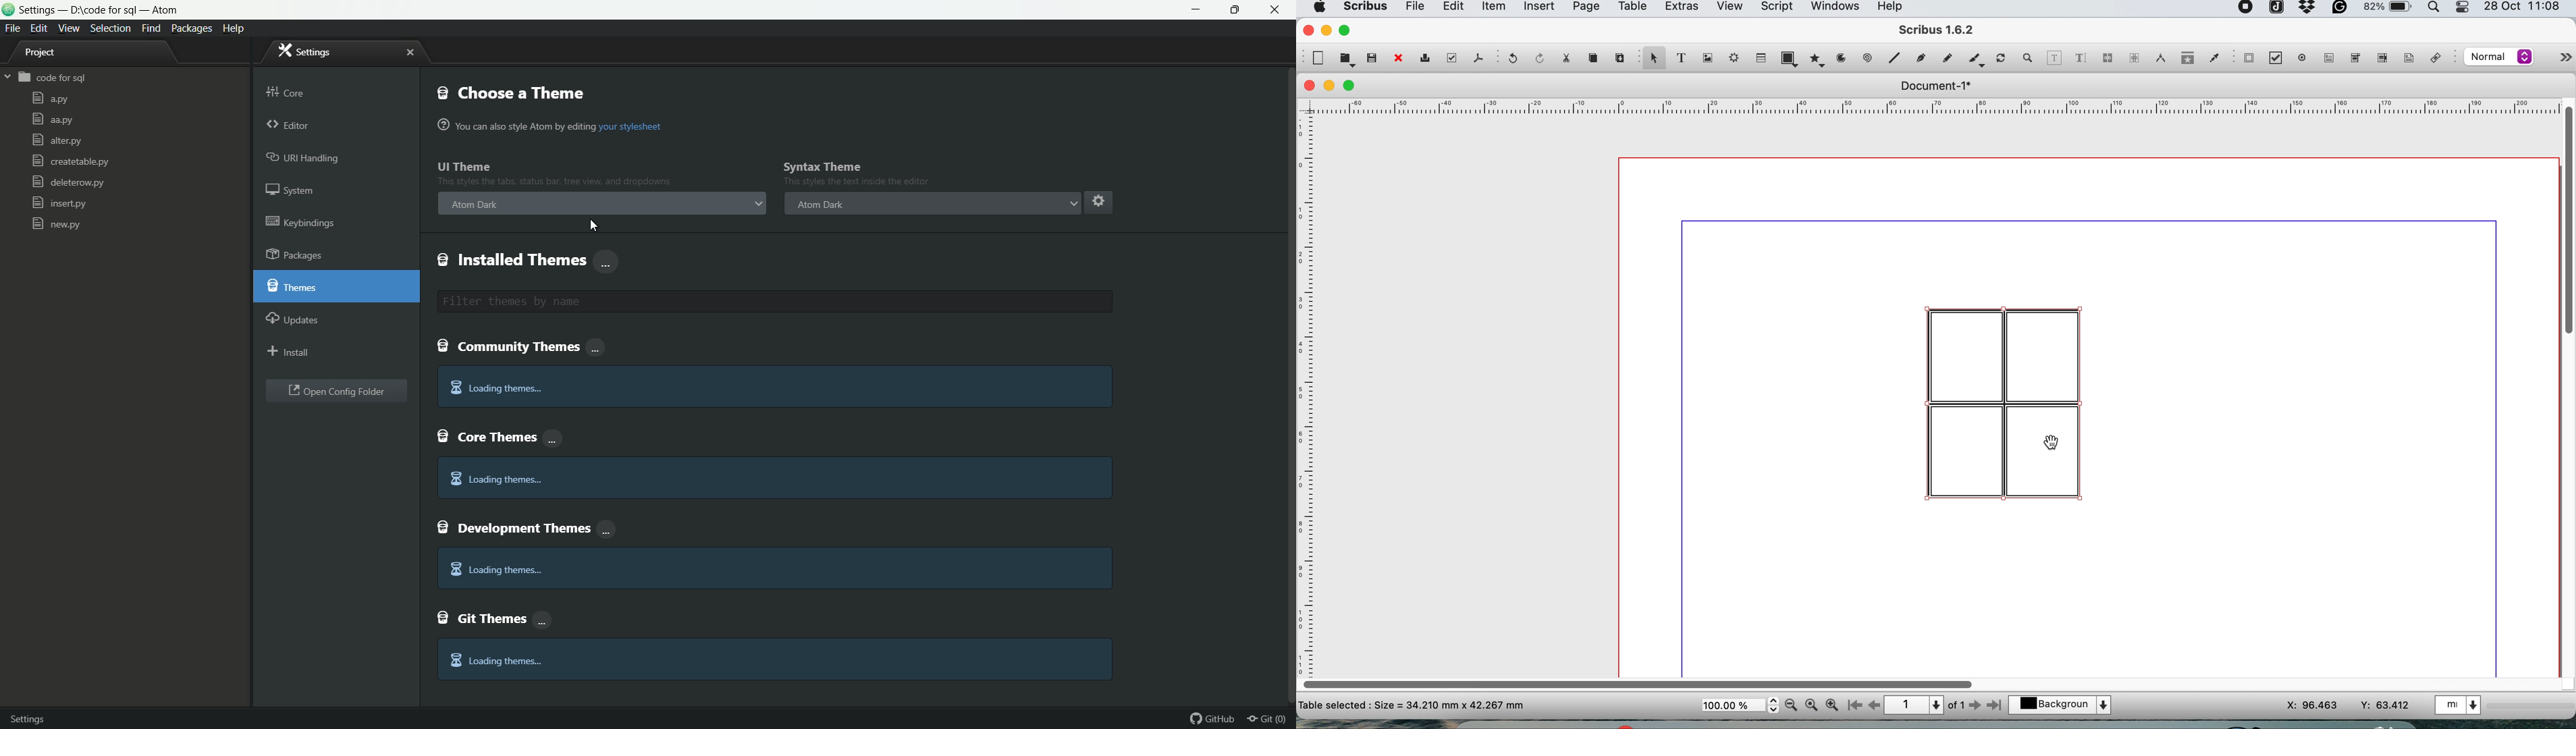 The height and width of the screenshot is (756, 2576). I want to click on measurements, so click(2158, 58).